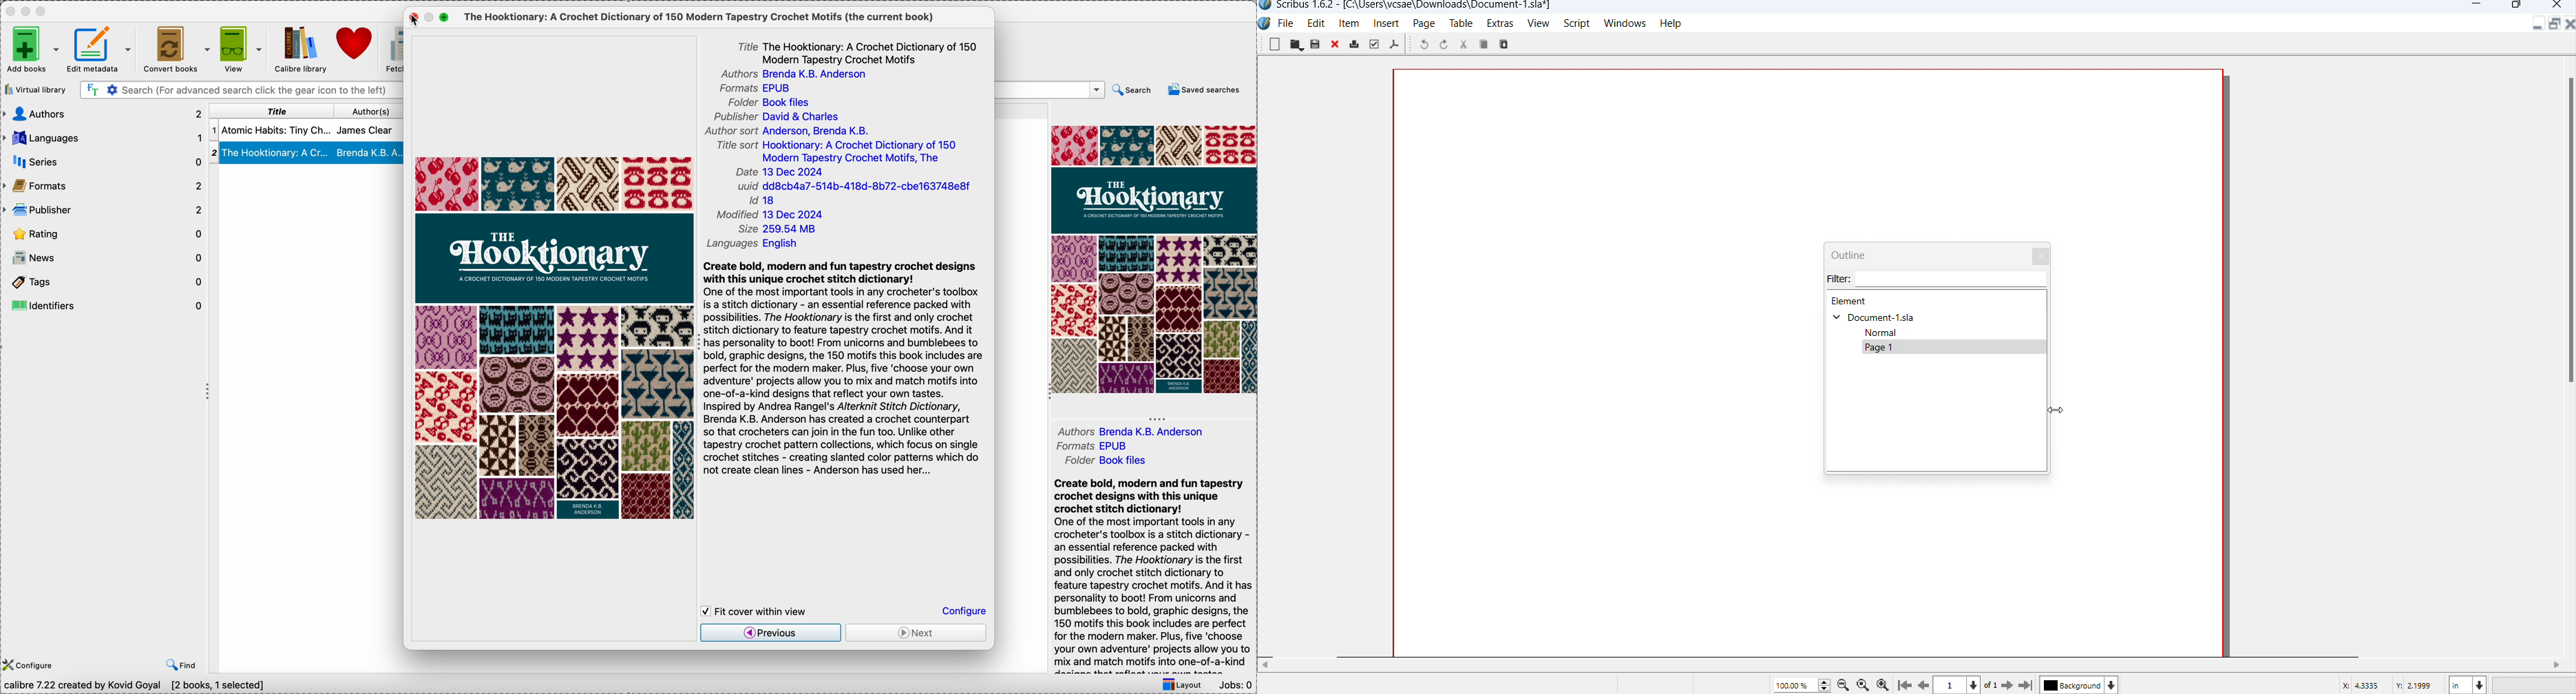  What do you see at coordinates (27, 12) in the screenshot?
I see `minimize Calibre` at bounding box center [27, 12].